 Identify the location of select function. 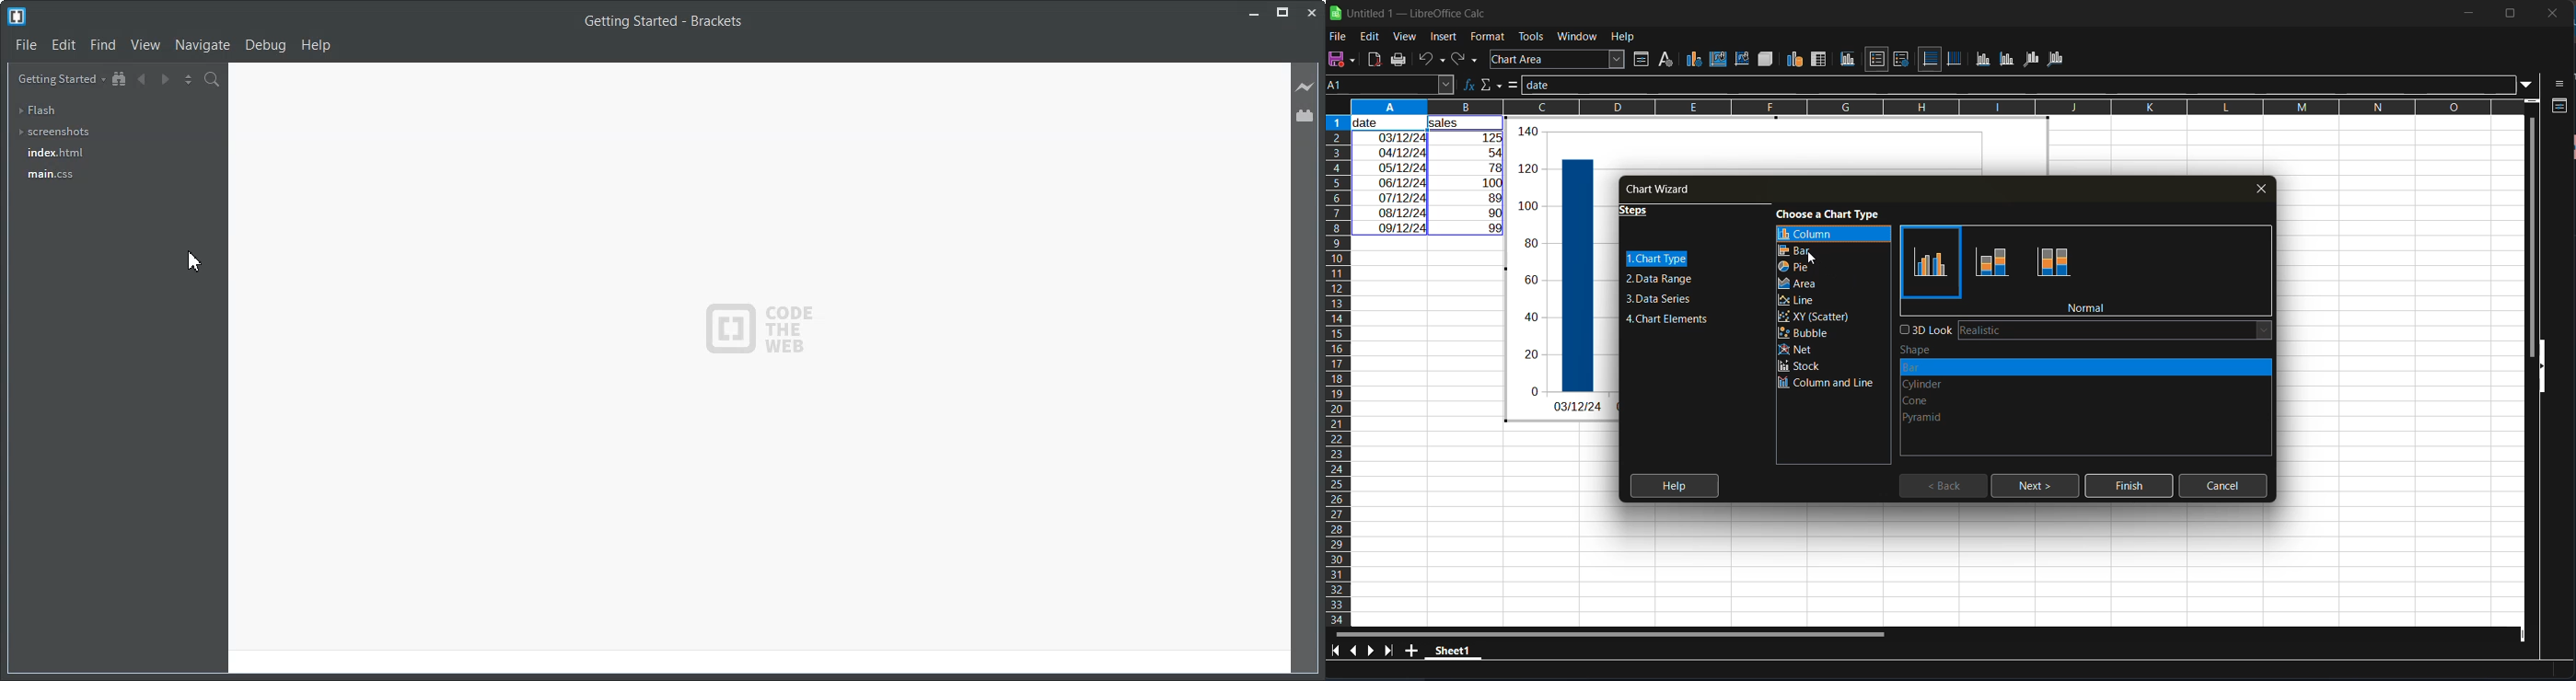
(1489, 85).